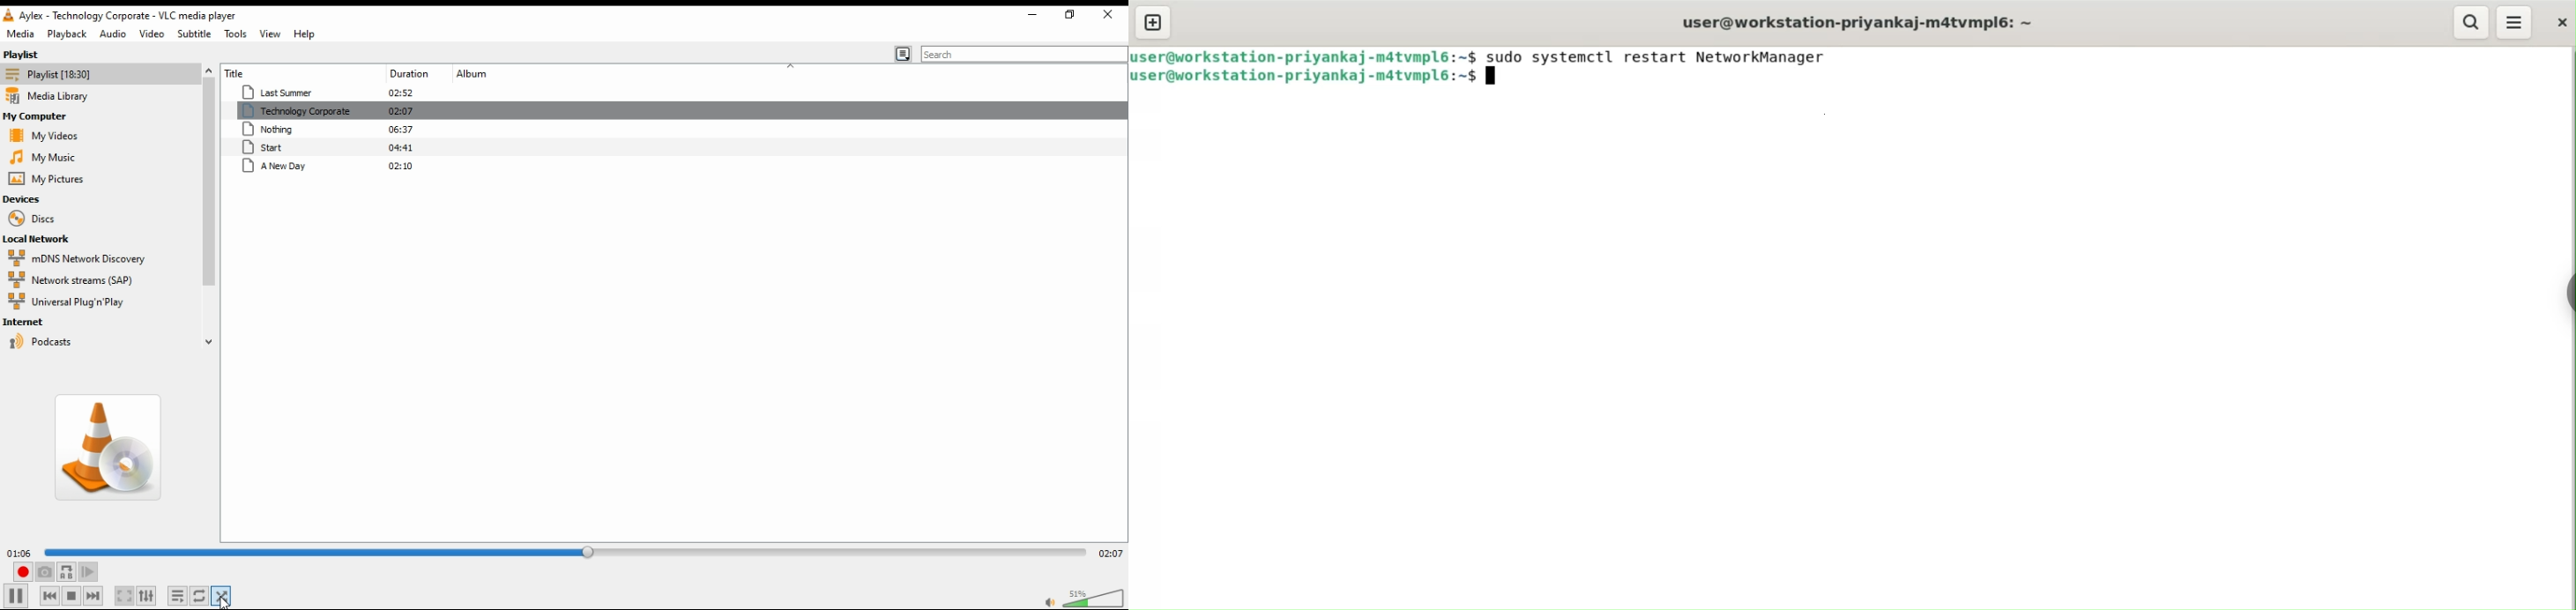 The image size is (2576, 616). I want to click on A new day, so click(338, 167).